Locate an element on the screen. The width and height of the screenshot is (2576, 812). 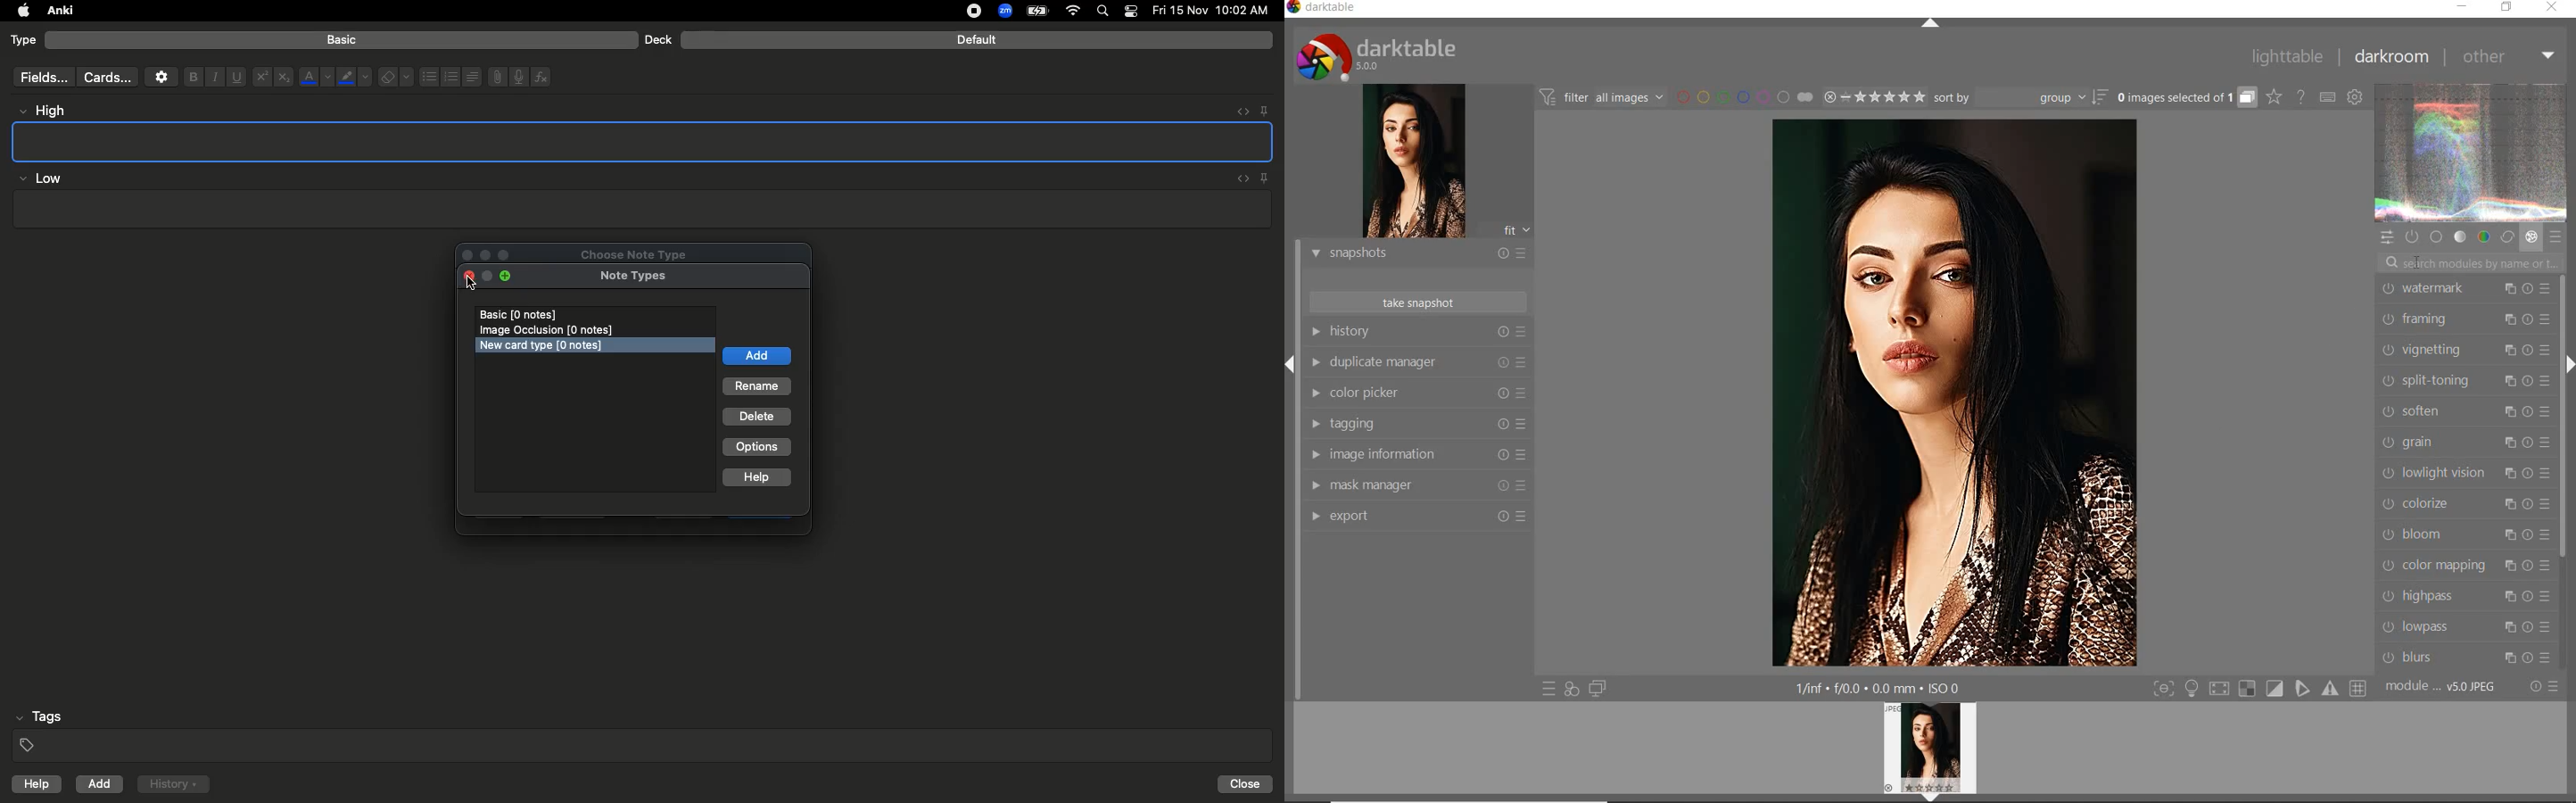
waveform is located at coordinates (2472, 153).